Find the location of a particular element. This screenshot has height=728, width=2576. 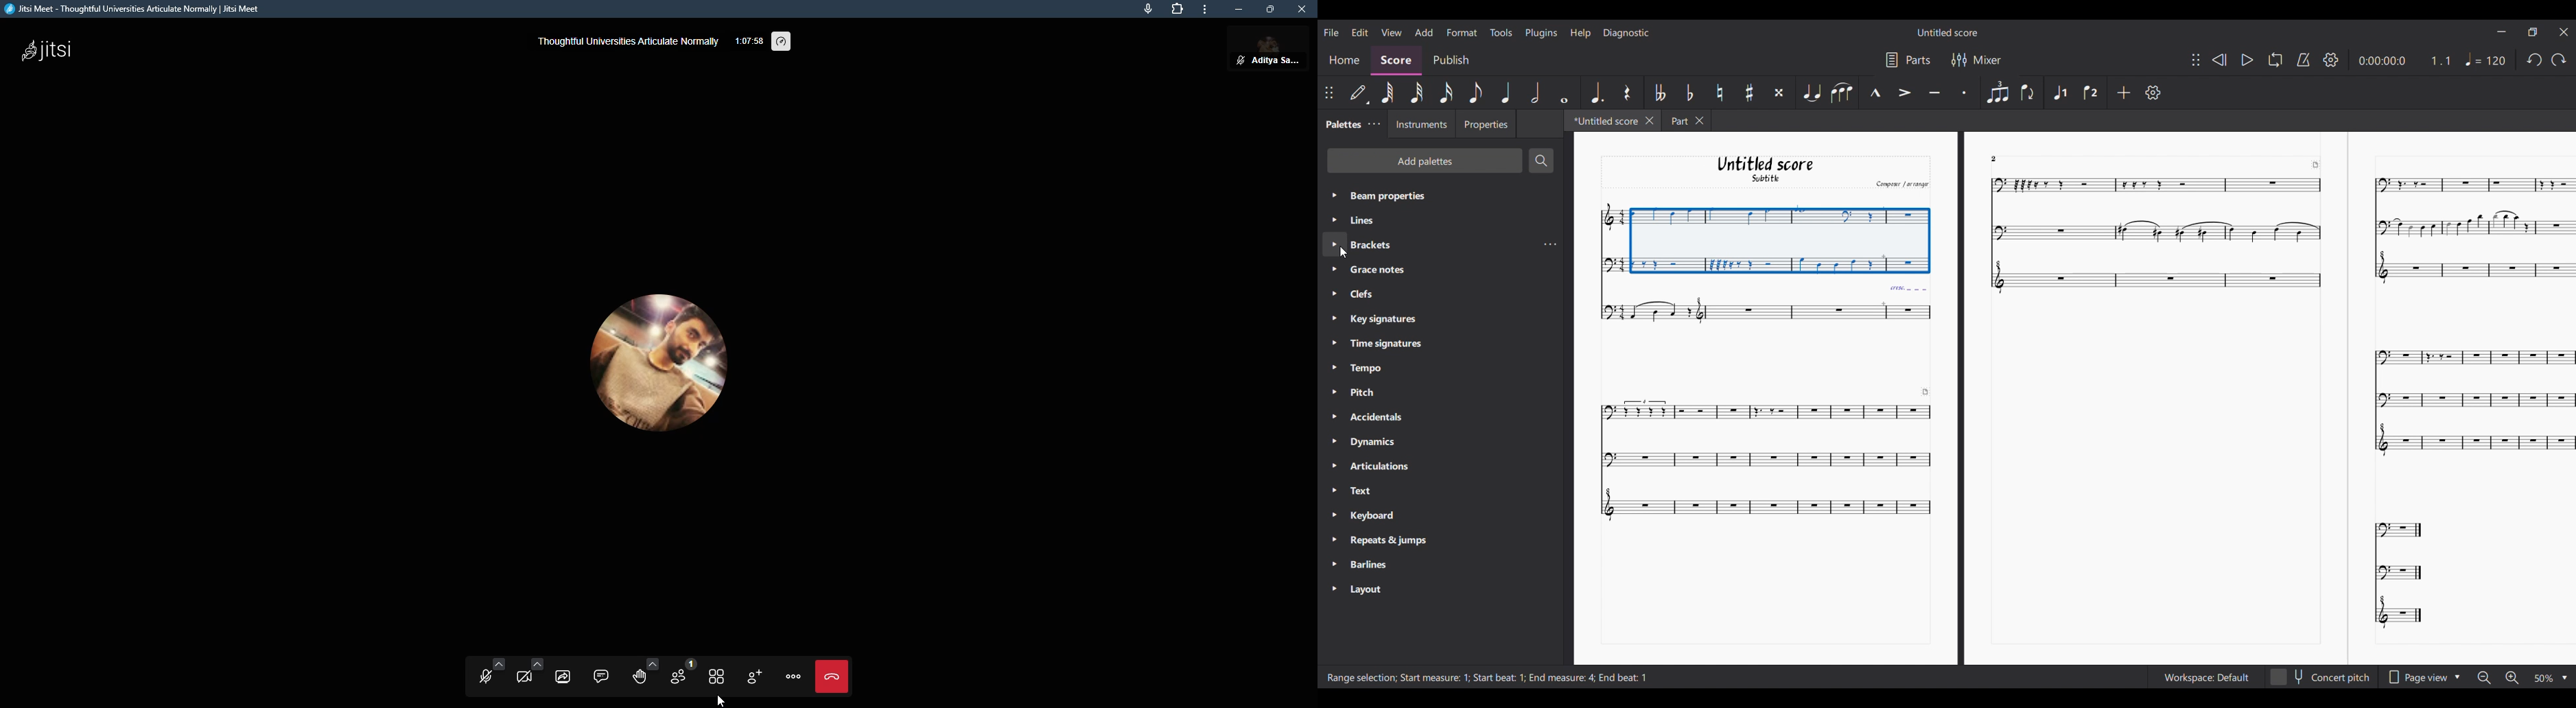

Accidentals is located at coordinates (1379, 417).